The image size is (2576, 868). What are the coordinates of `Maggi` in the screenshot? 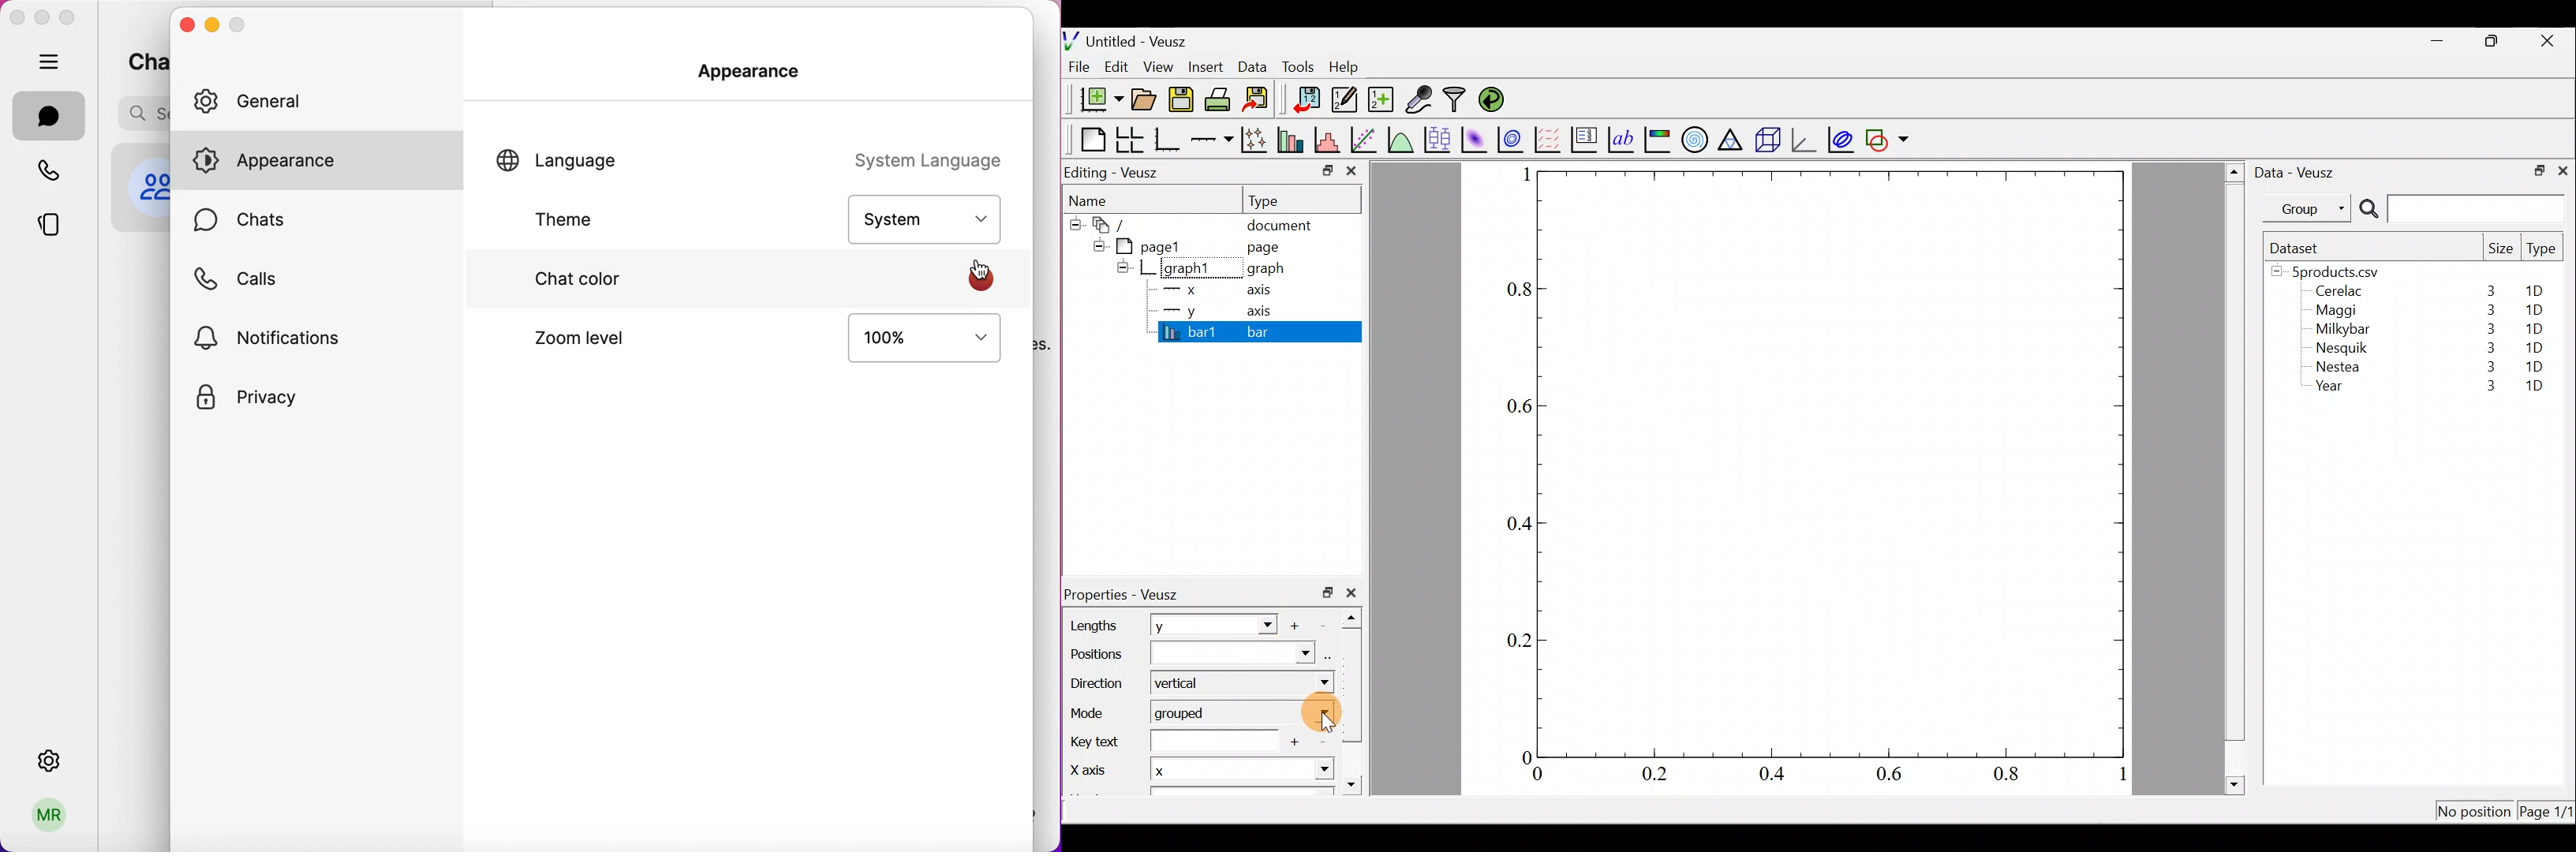 It's located at (2338, 312).